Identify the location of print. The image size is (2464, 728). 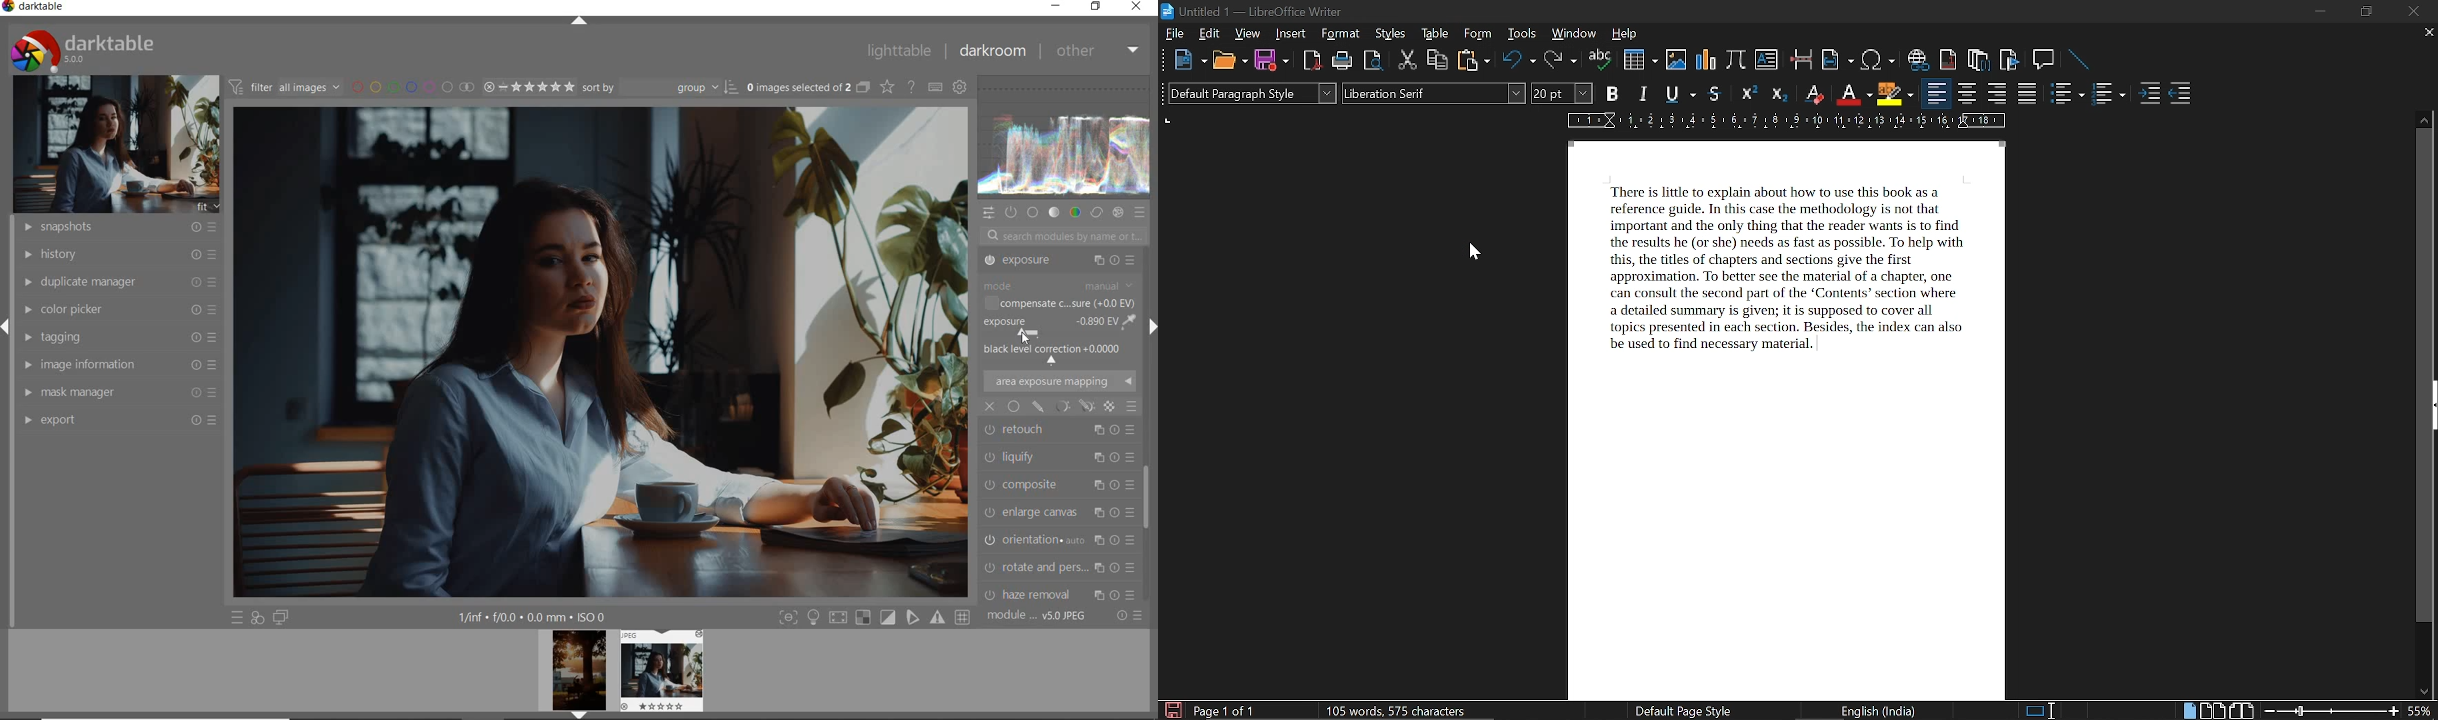
(1343, 60).